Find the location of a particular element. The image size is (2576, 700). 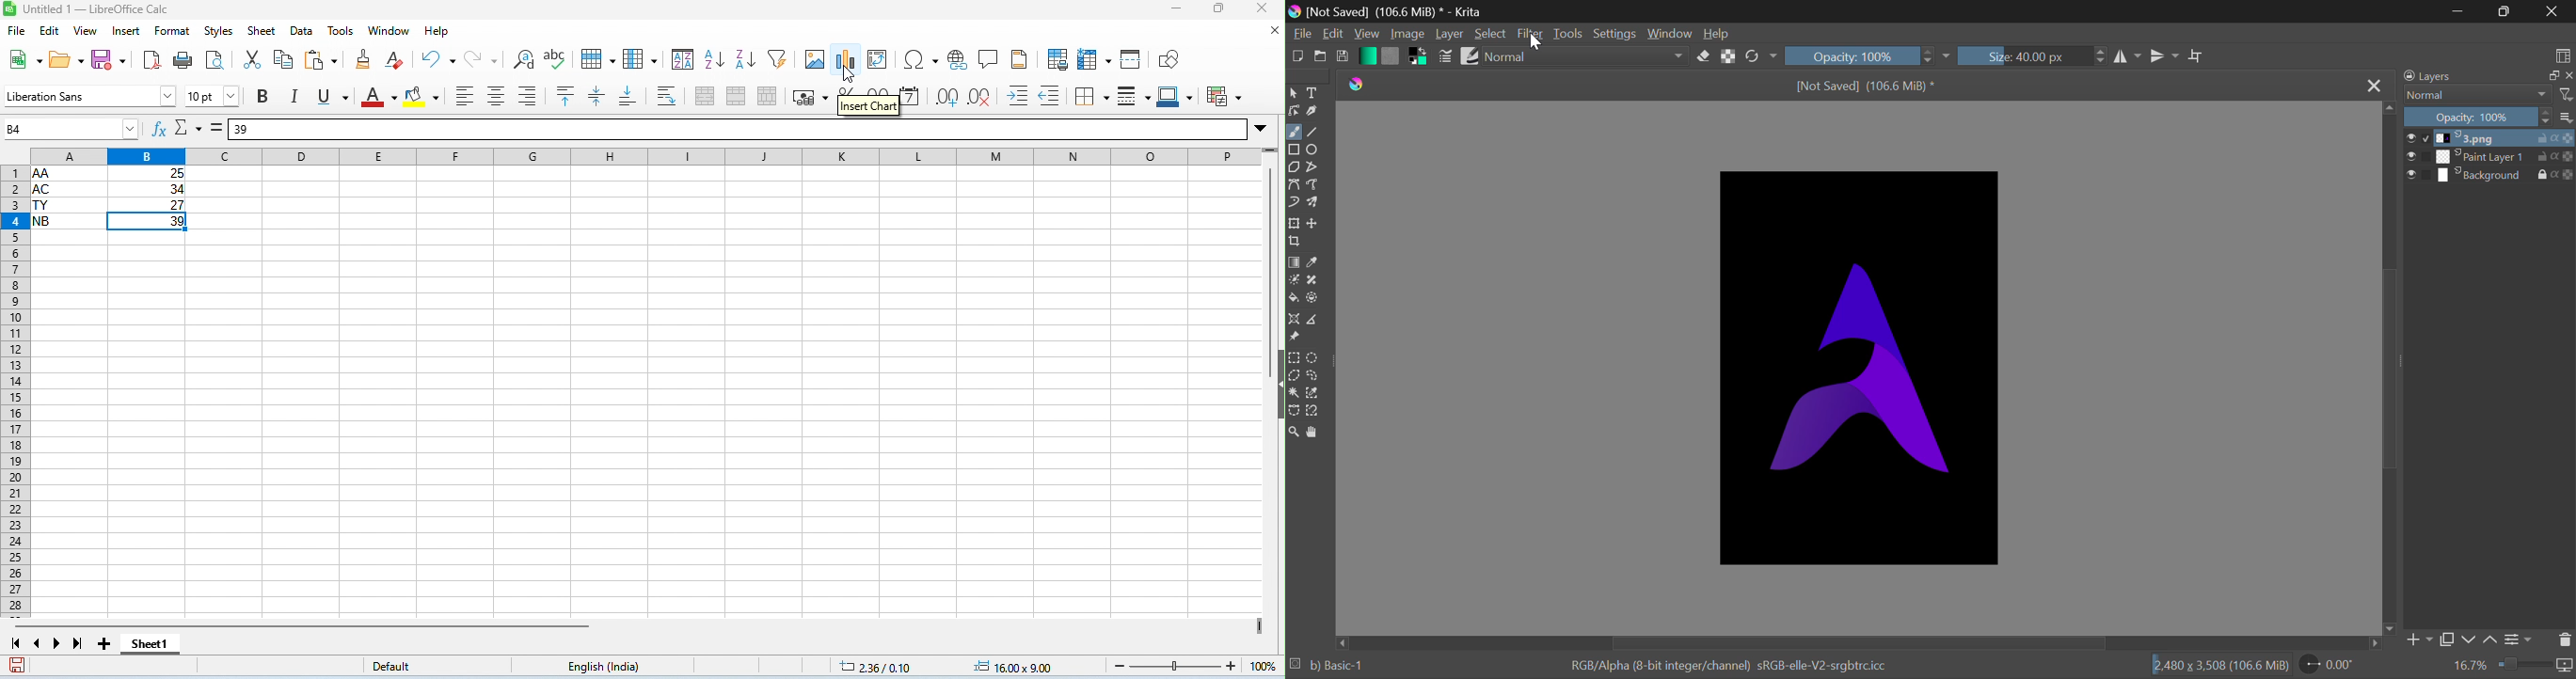

column is located at coordinates (640, 60).